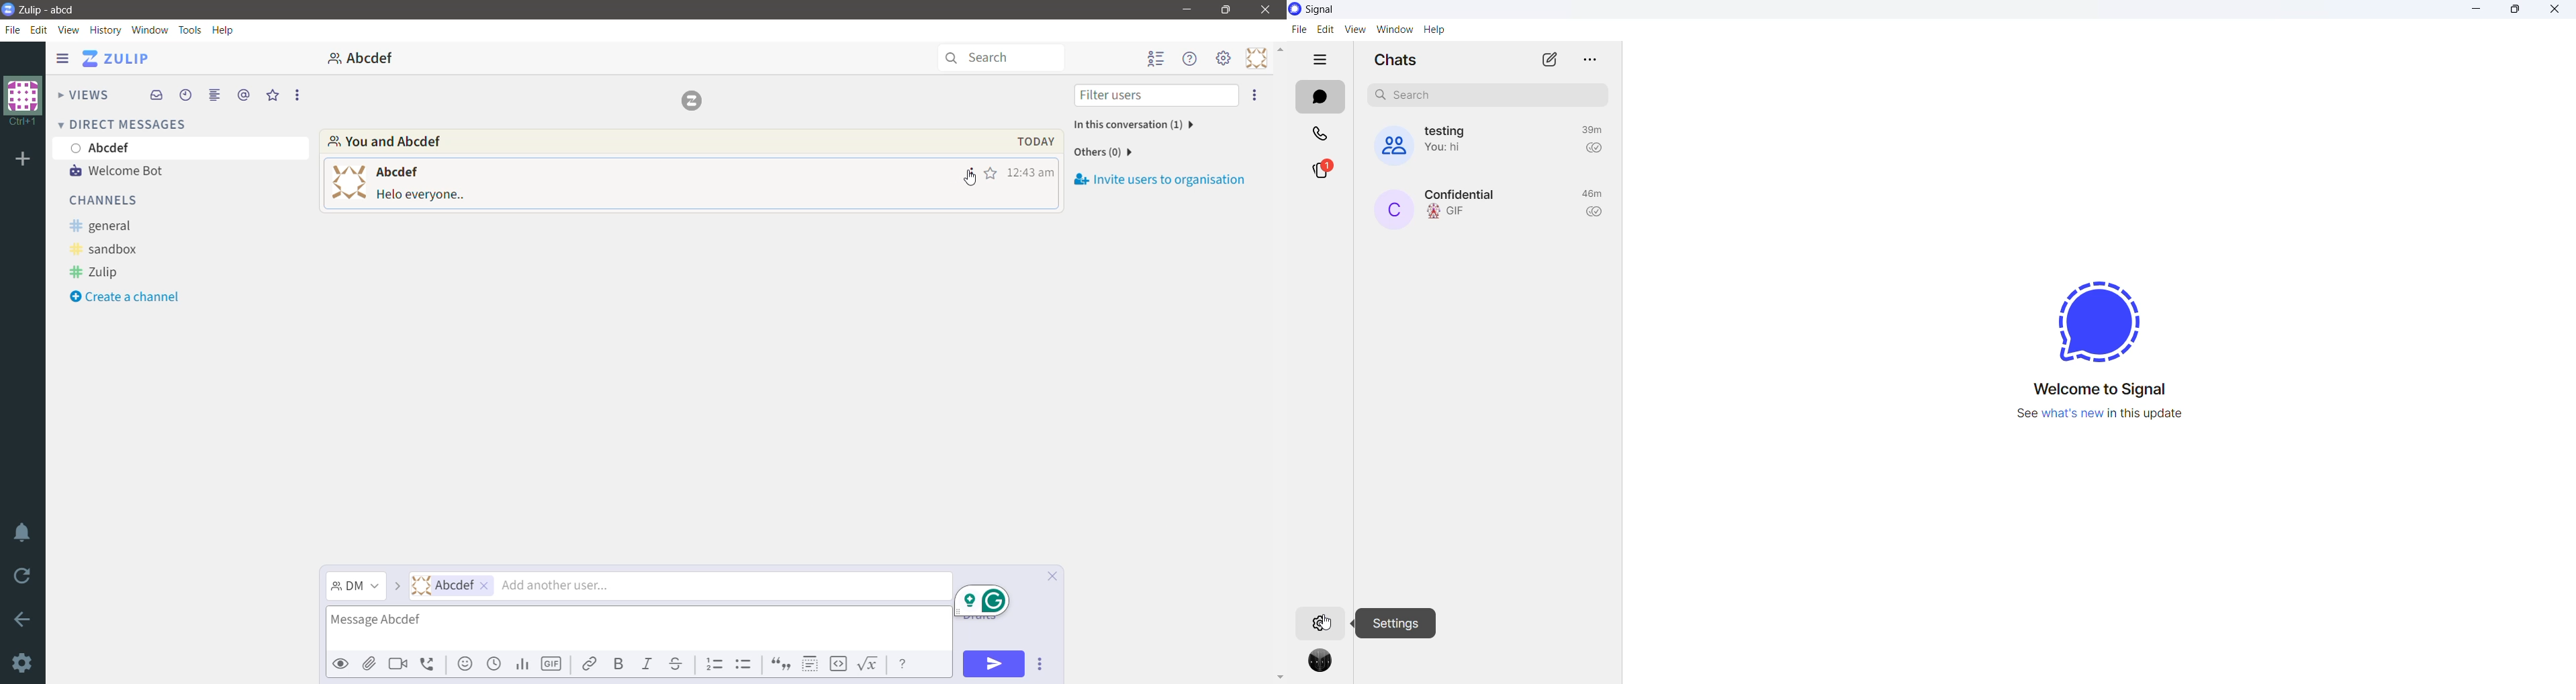  Describe the element at coordinates (1336, 9) in the screenshot. I see `application name and logo` at that location.